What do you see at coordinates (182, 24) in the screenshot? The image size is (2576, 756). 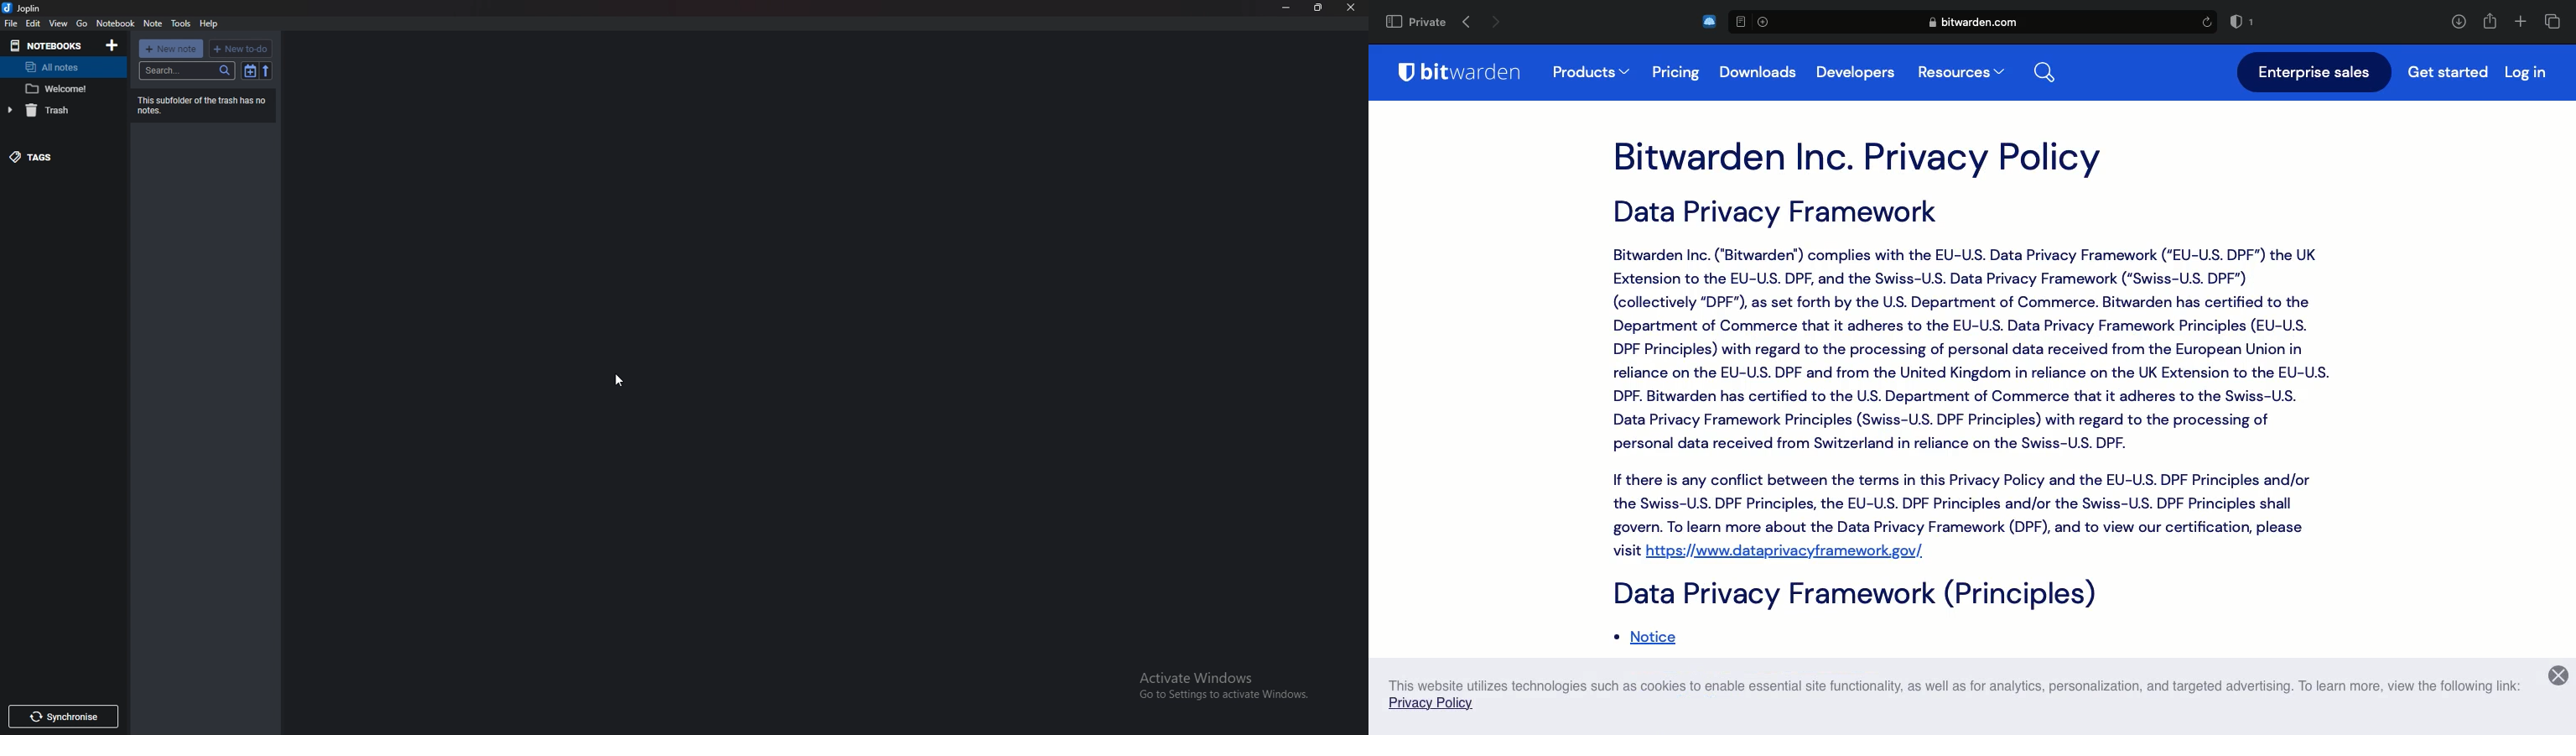 I see `tools` at bounding box center [182, 24].